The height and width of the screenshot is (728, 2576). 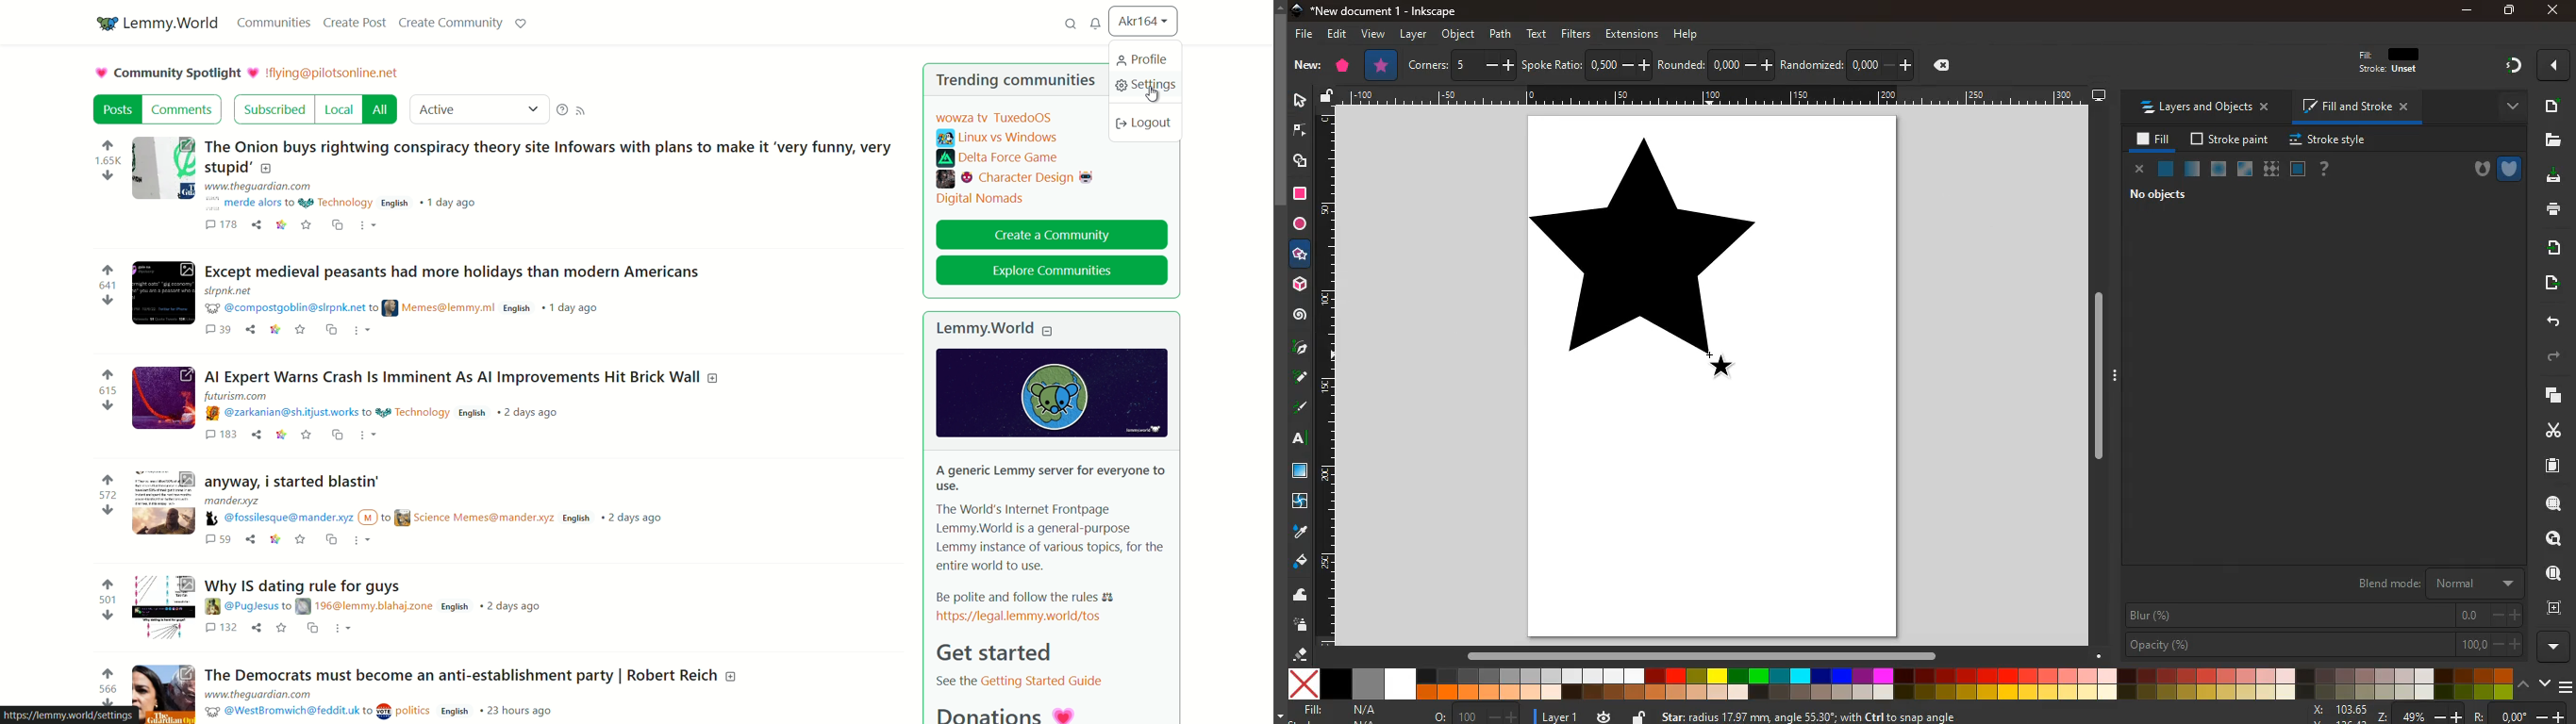 I want to click on delete, so click(x=1946, y=67).